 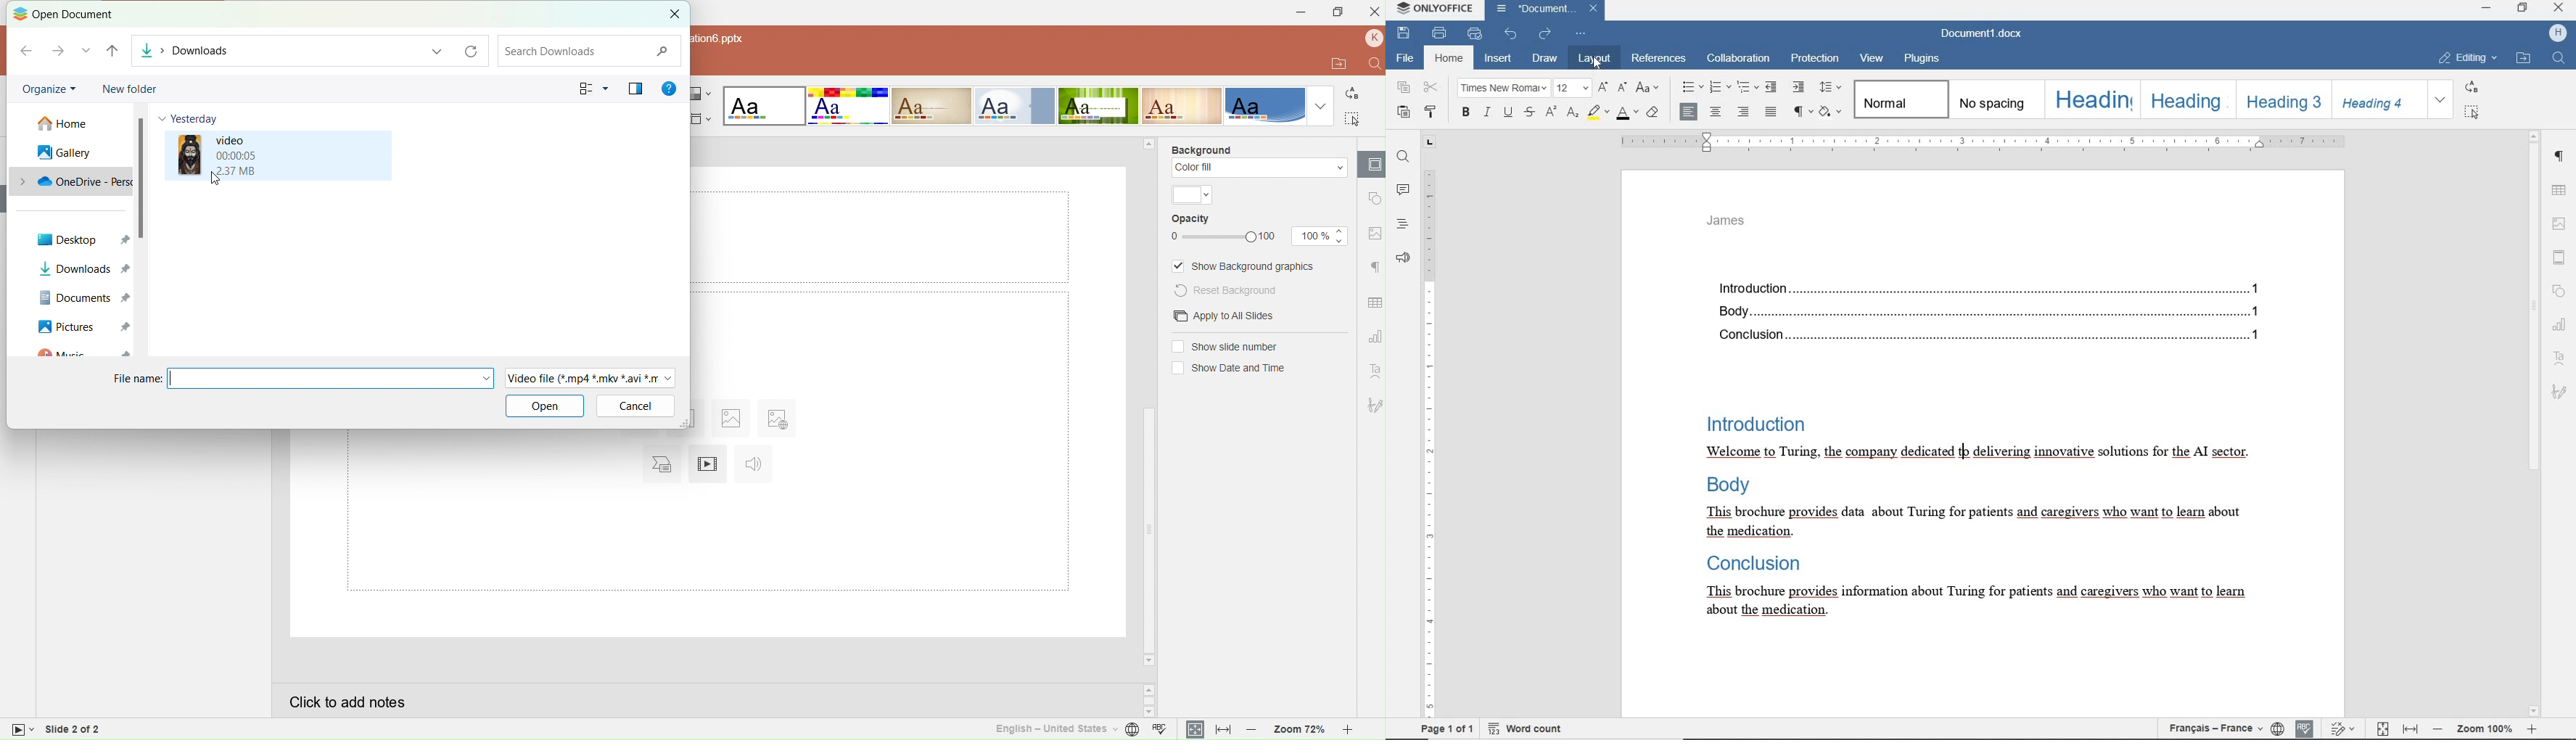 What do you see at coordinates (1372, 64) in the screenshot?
I see `Find` at bounding box center [1372, 64].